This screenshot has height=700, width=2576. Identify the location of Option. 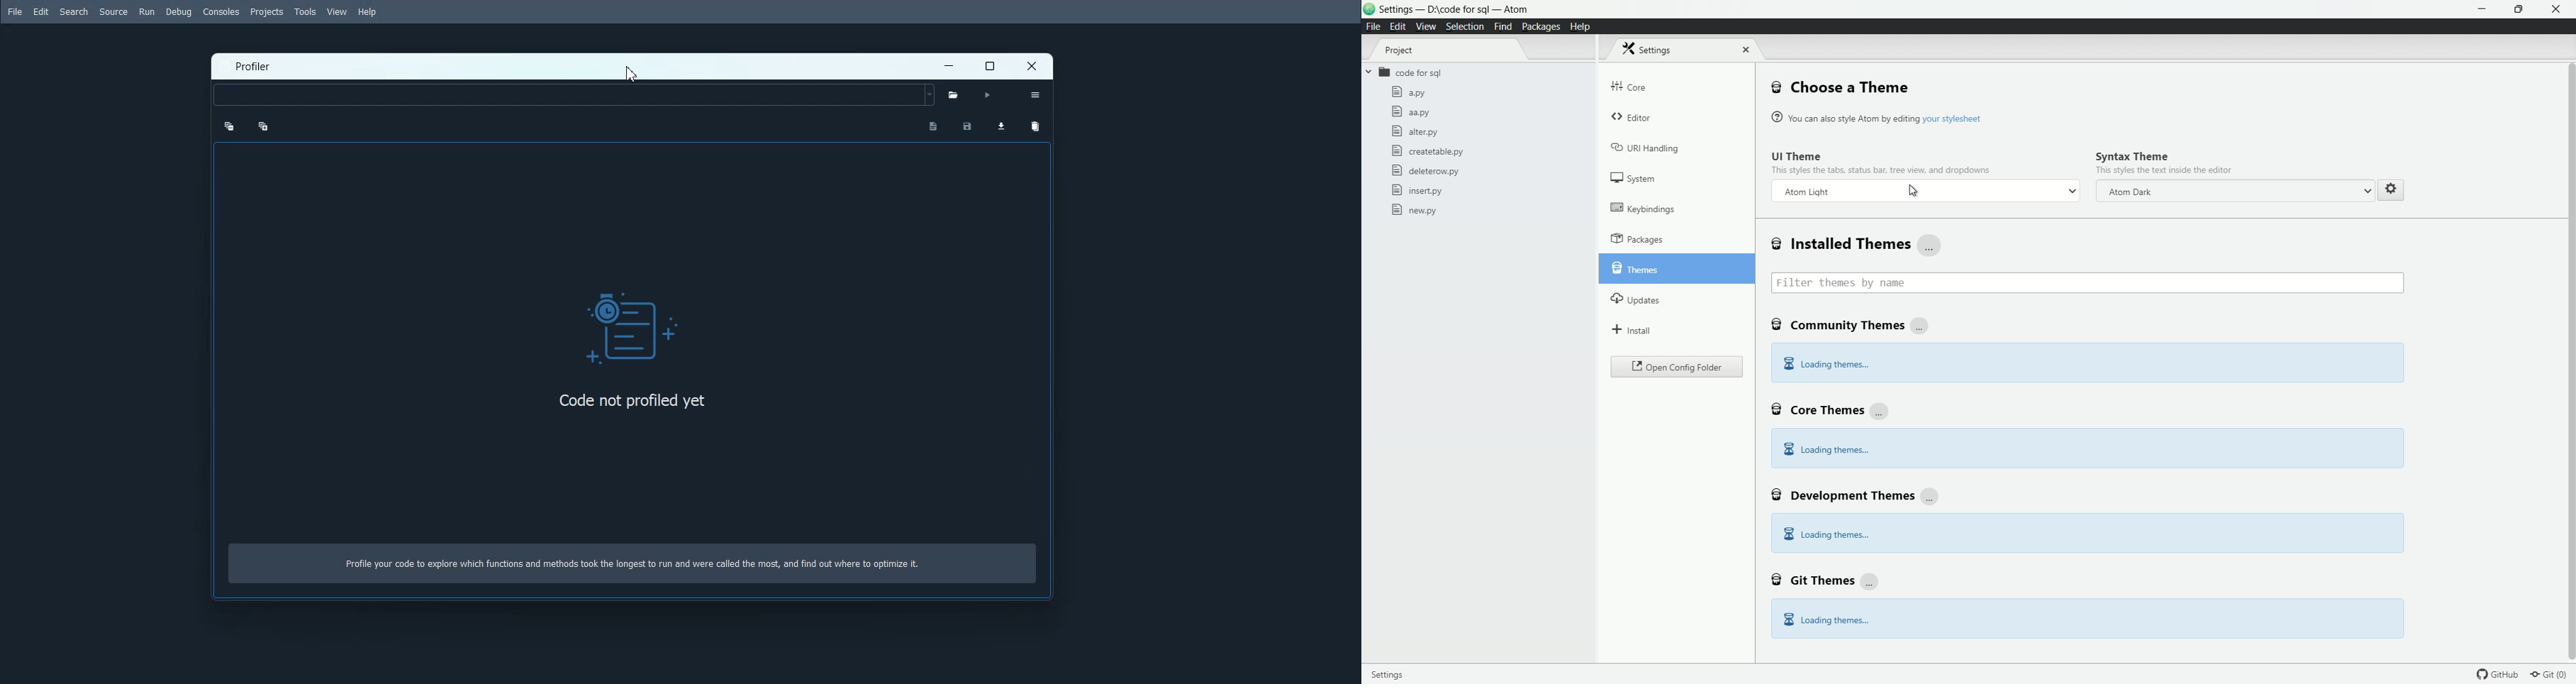
(1035, 95).